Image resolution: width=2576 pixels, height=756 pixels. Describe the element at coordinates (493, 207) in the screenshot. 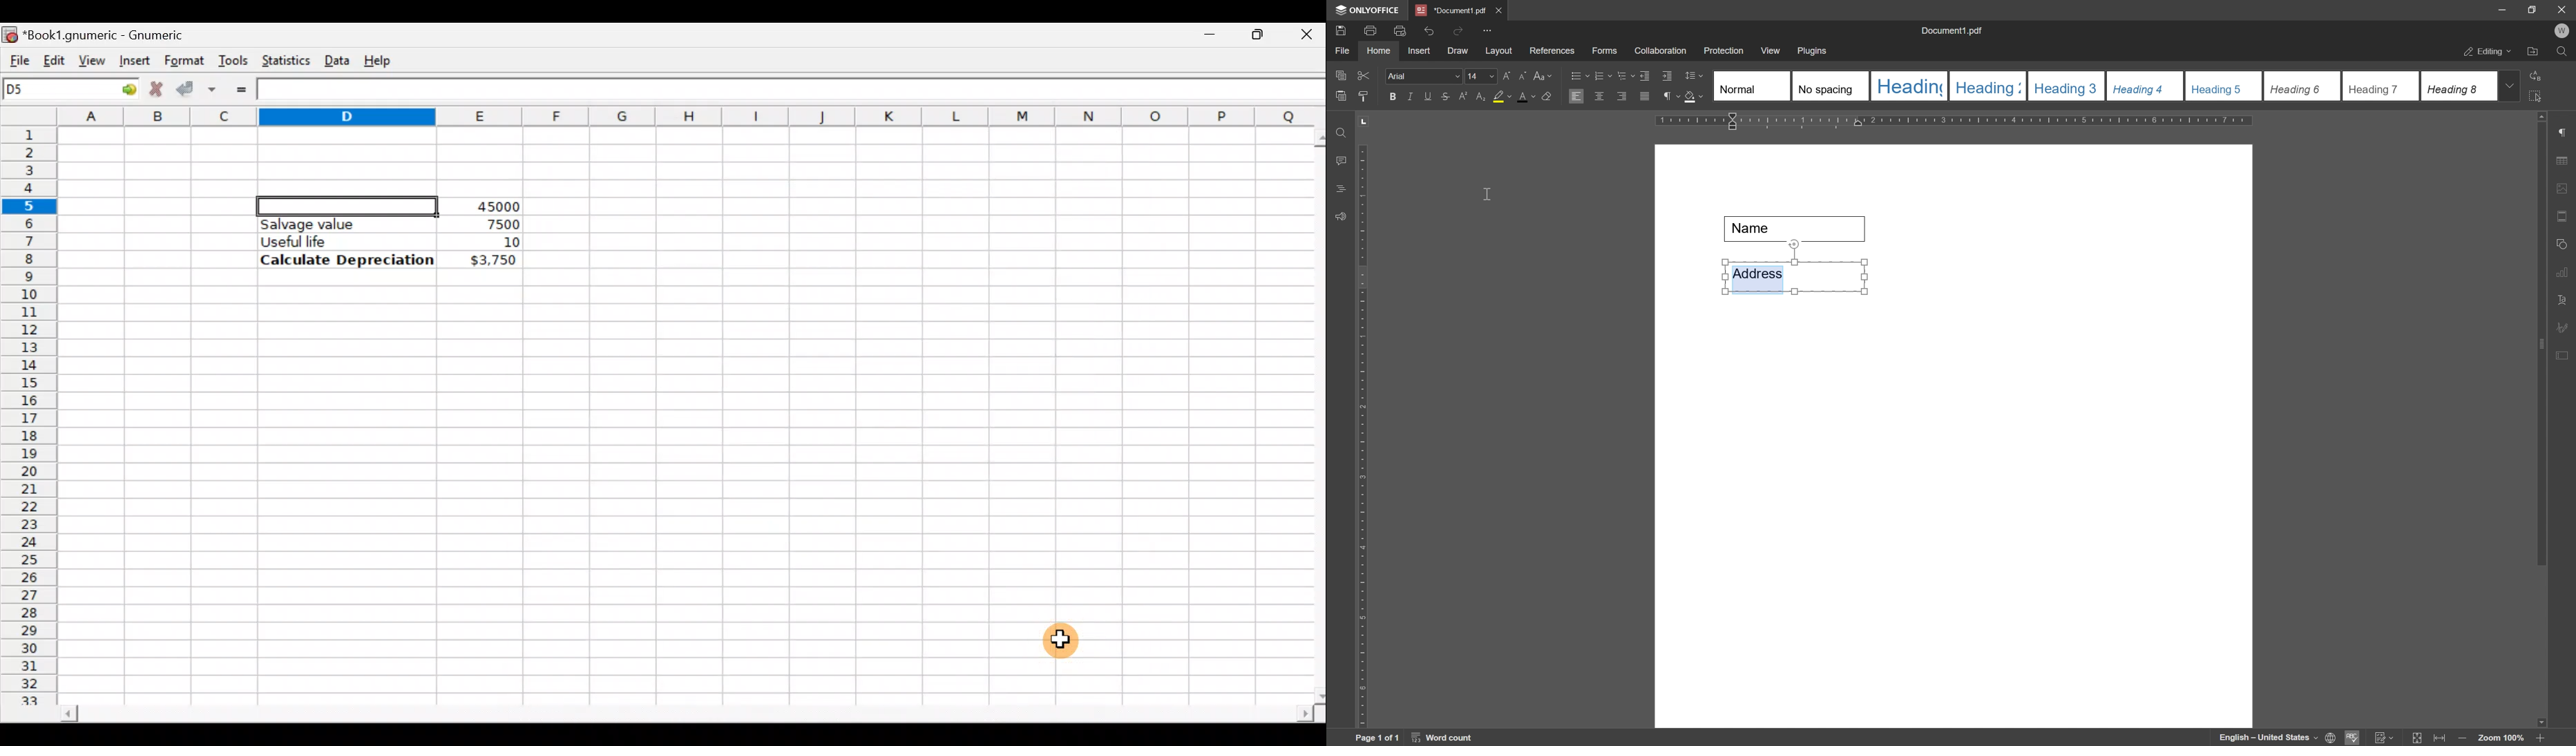

I see `45000` at that location.